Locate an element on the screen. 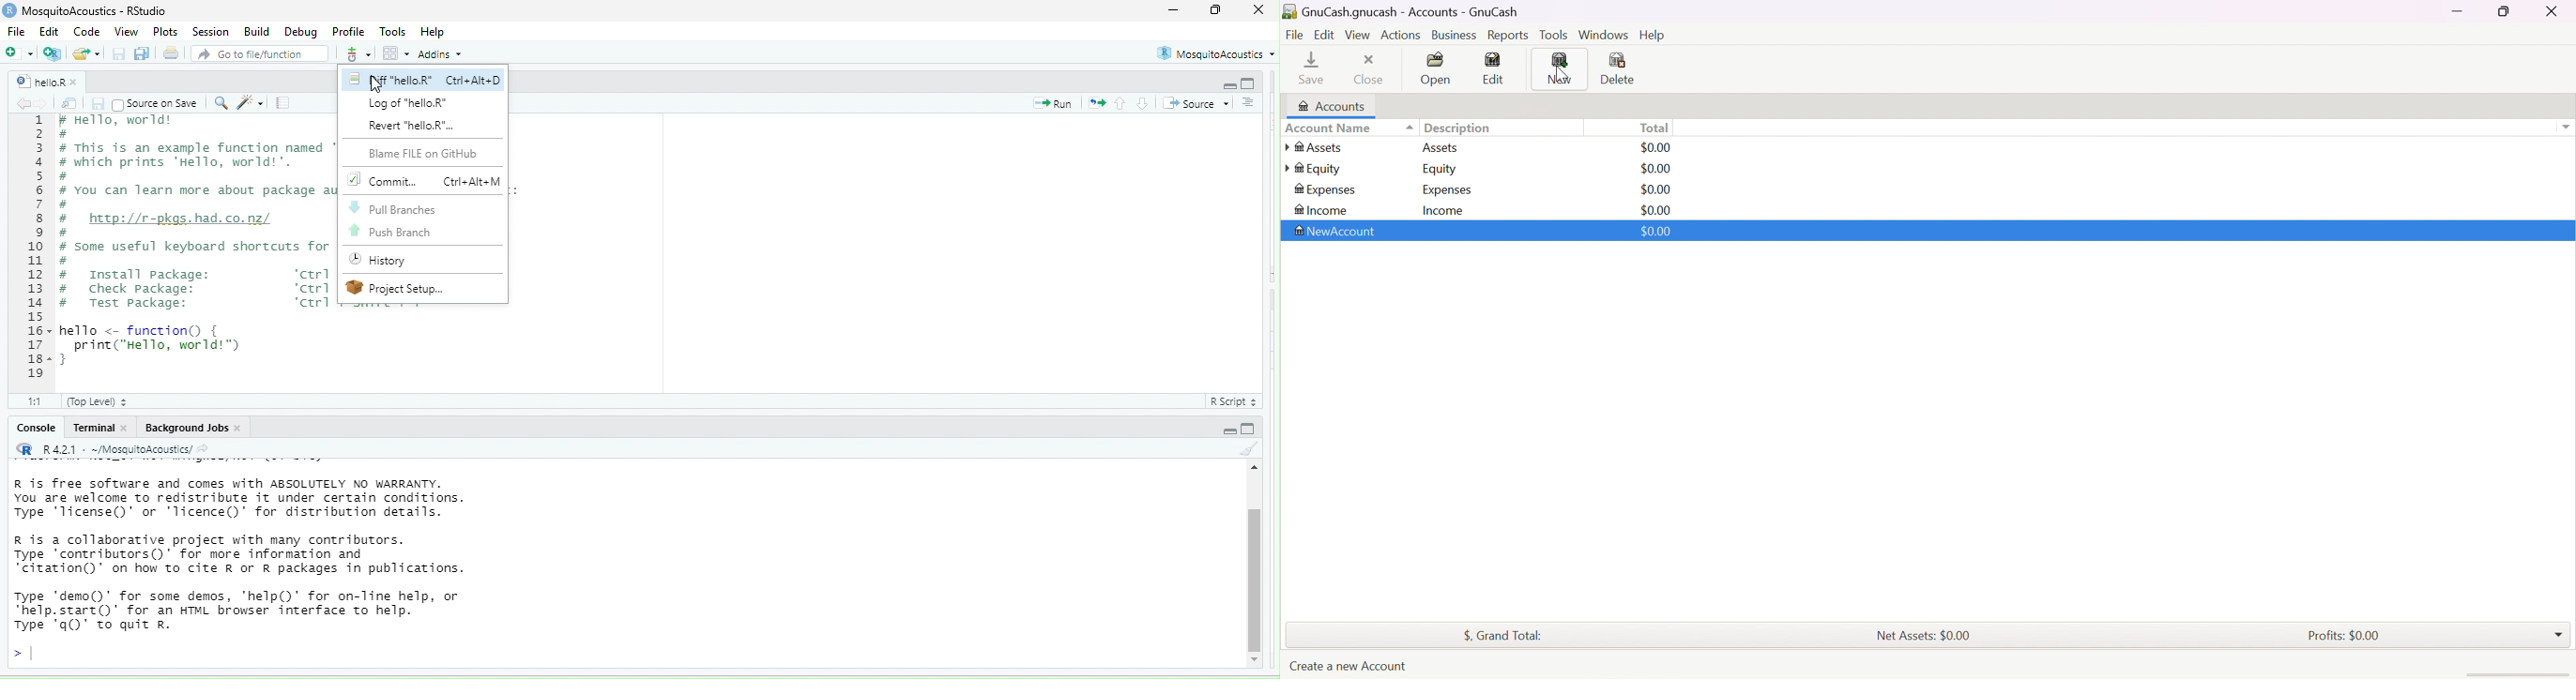 Image resolution: width=2576 pixels, height=700 pixels. hide r script is located at coordinates (1227, 84).